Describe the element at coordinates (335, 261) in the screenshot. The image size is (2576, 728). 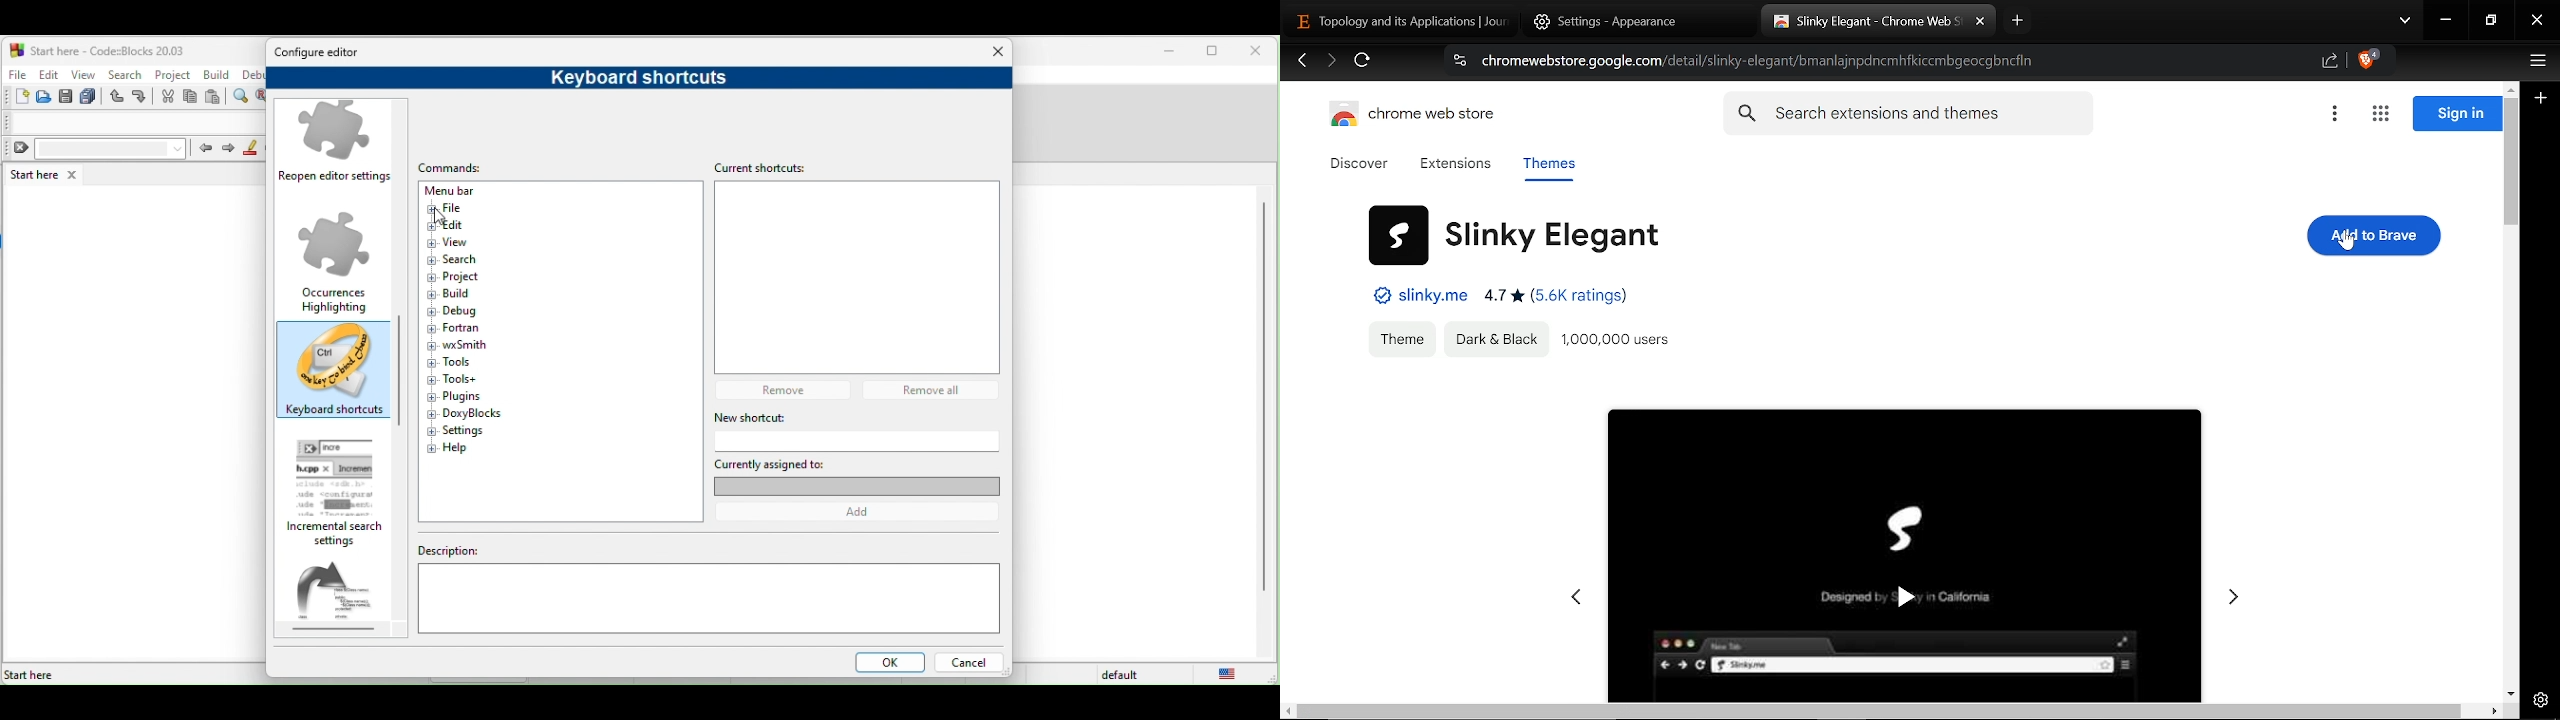
I see `occurrences highlighting` at that location.